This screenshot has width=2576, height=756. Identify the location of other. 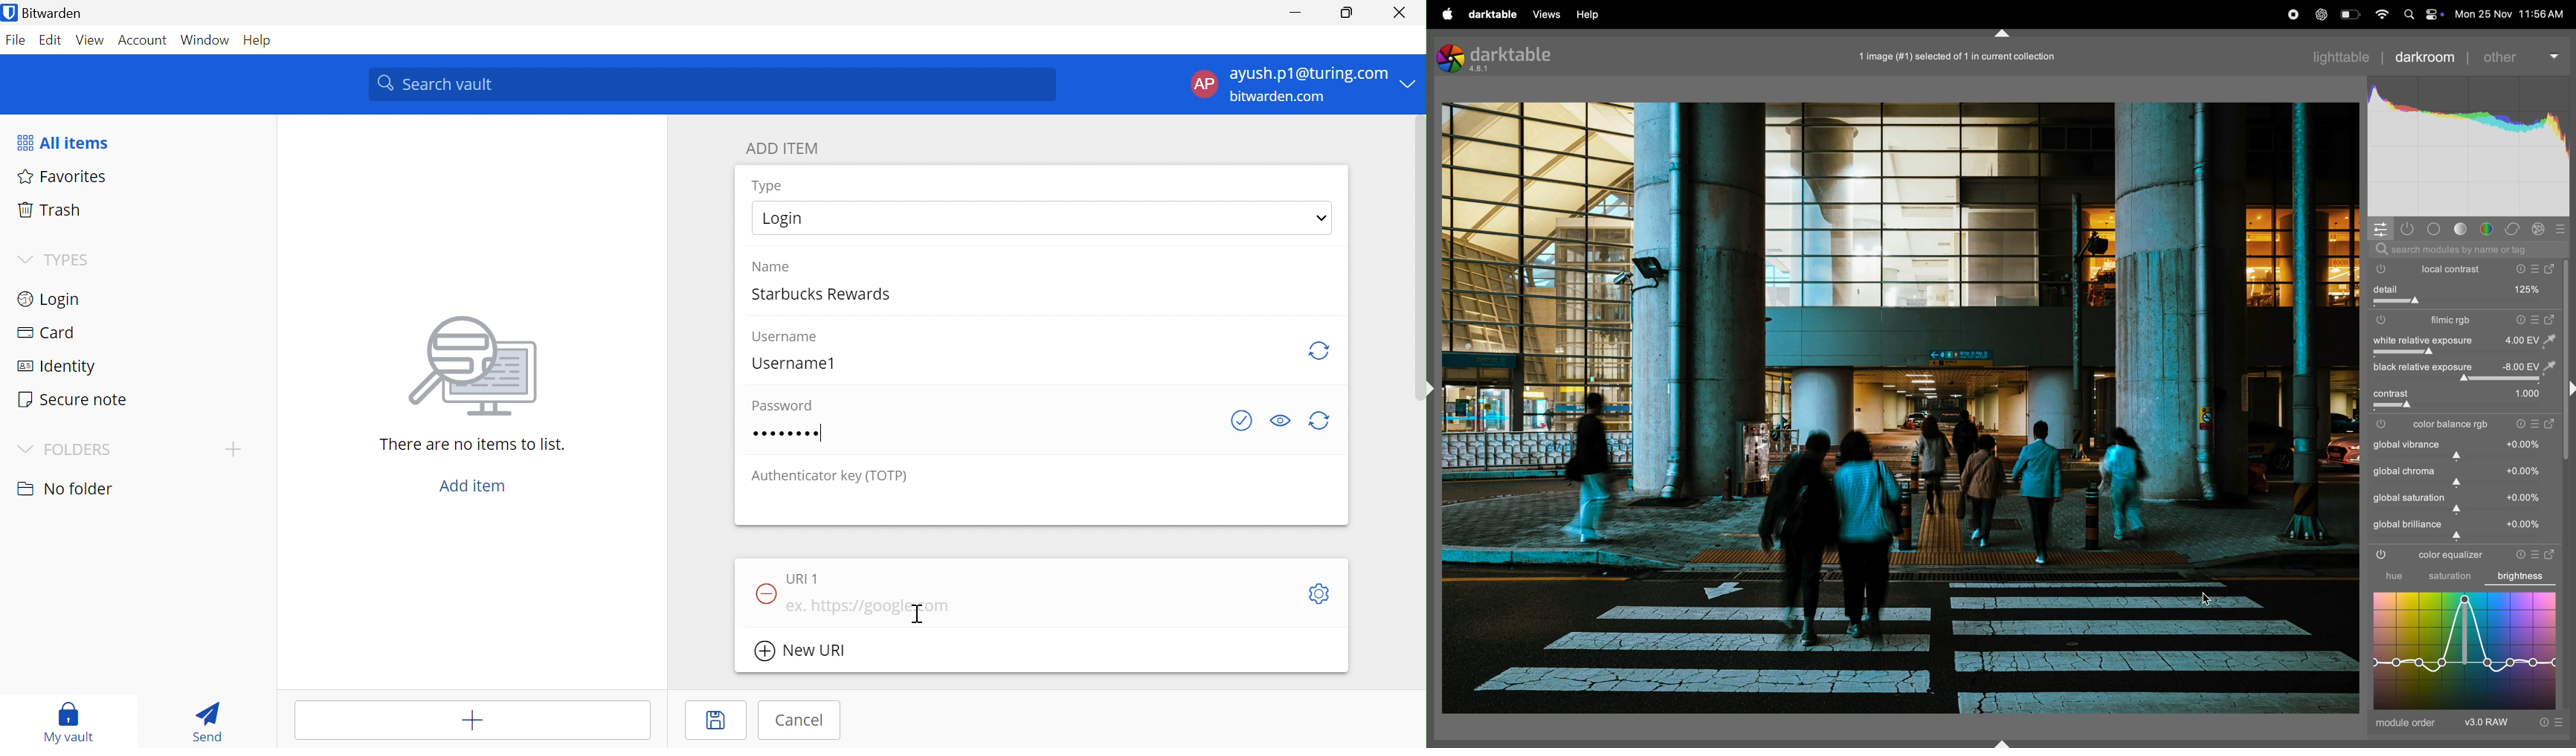
(2521, 55).